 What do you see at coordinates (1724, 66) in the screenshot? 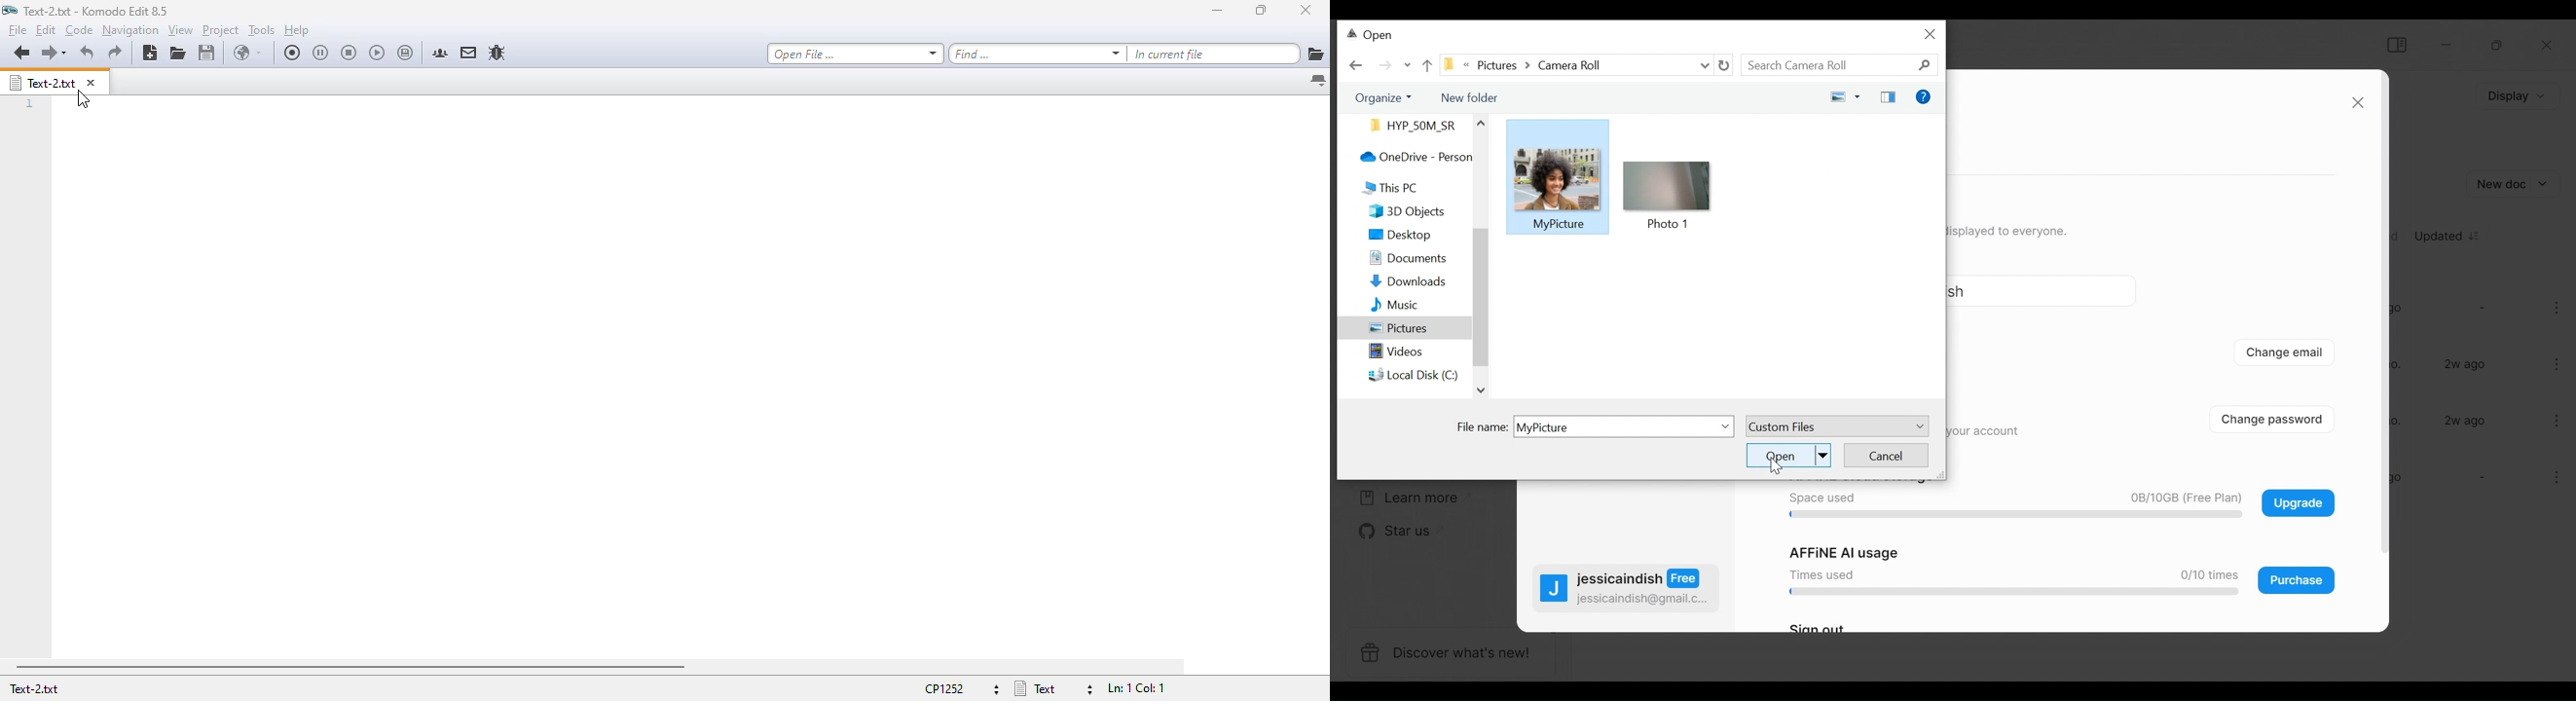
I see `Refresh` at bounding box center [1724, 66].